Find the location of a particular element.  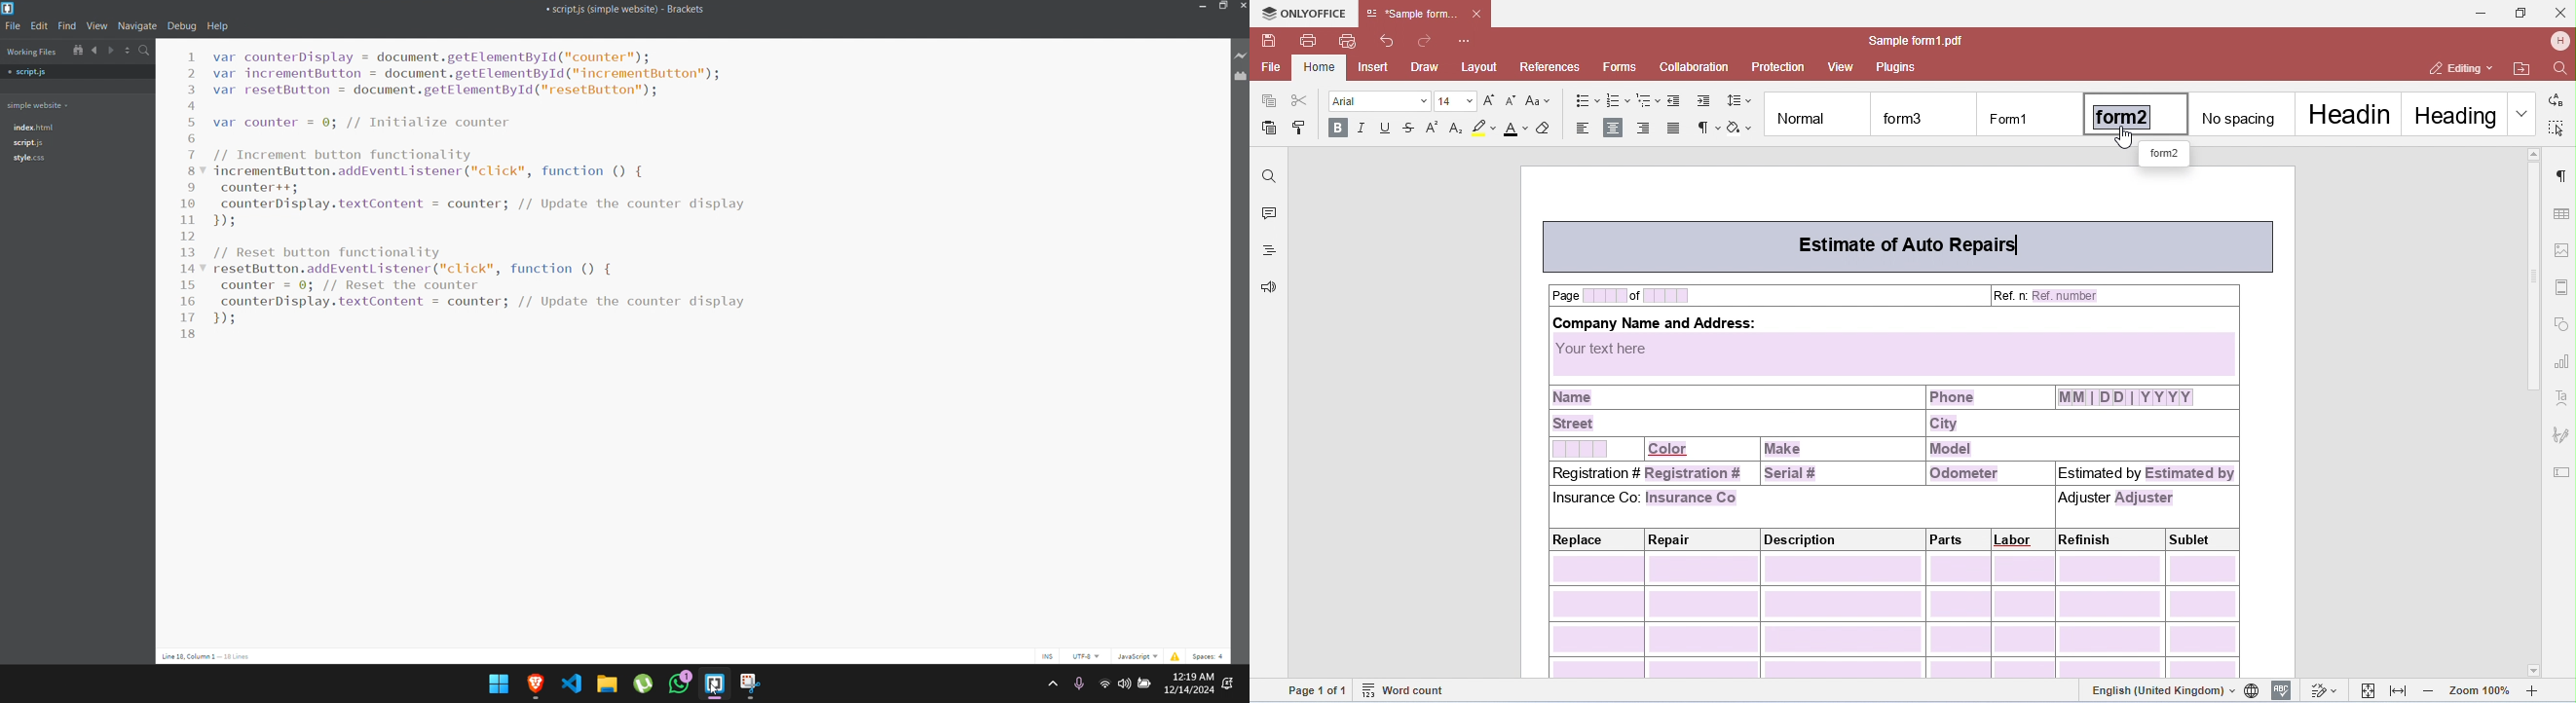

extension manager is located at coordinates (1240, 79).